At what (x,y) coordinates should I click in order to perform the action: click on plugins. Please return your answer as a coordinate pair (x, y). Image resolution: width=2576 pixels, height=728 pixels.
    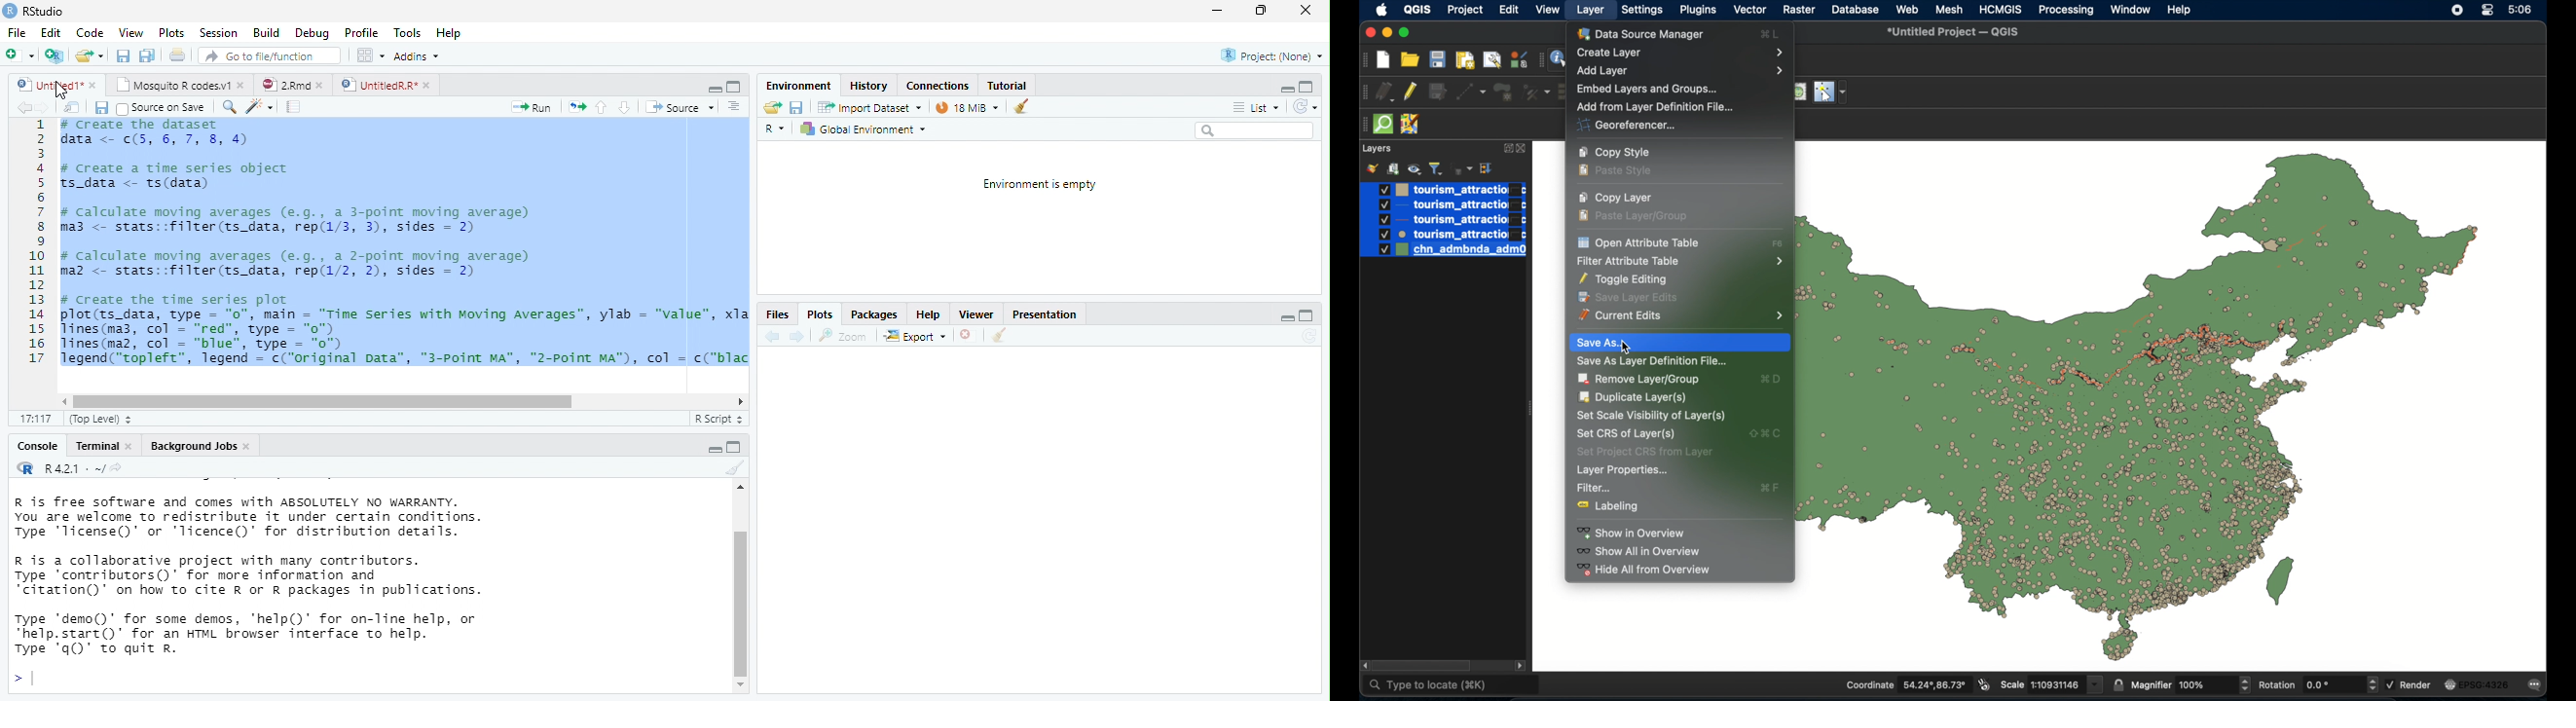
    Looking at the image, I should click on (1700, 10).